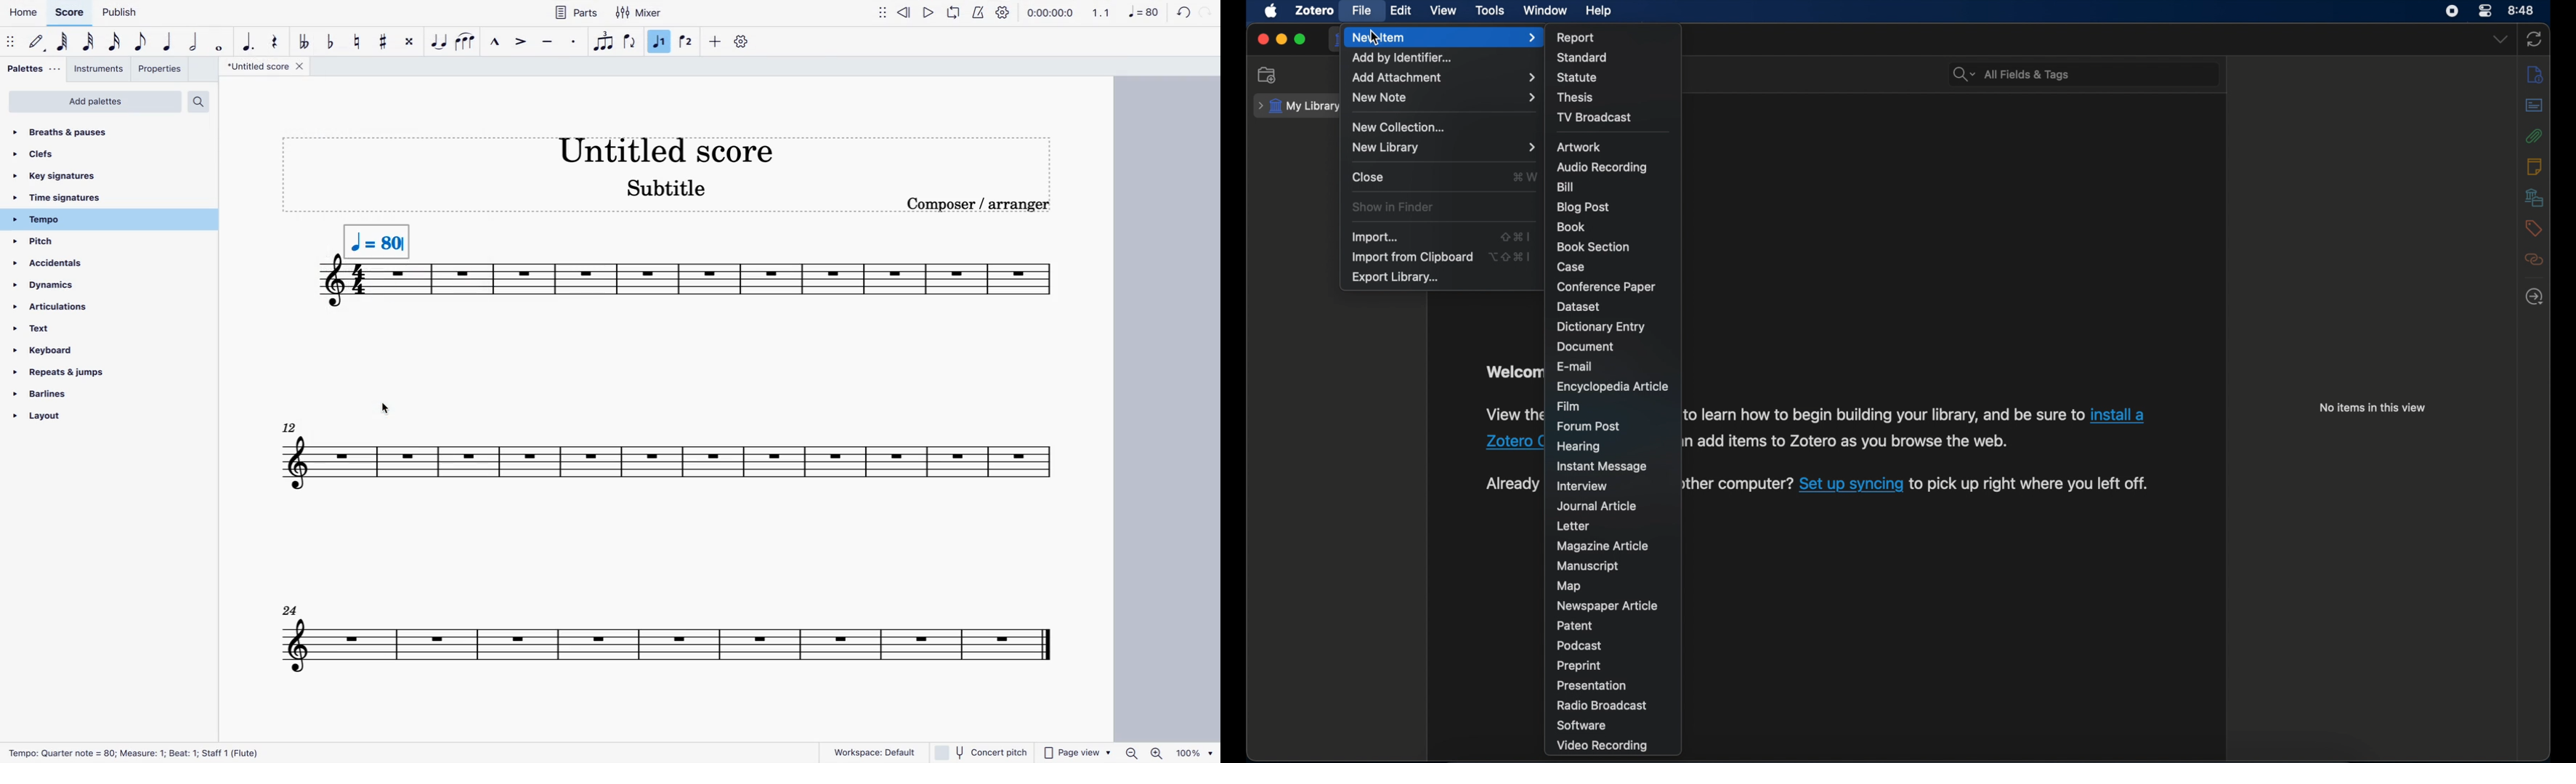 The height and width of the screenshot is (784, 2576). What do you see at coordinates (2373, 407) in the screenshot?
I see `no items in this view` at bounding box center [2373, 407].